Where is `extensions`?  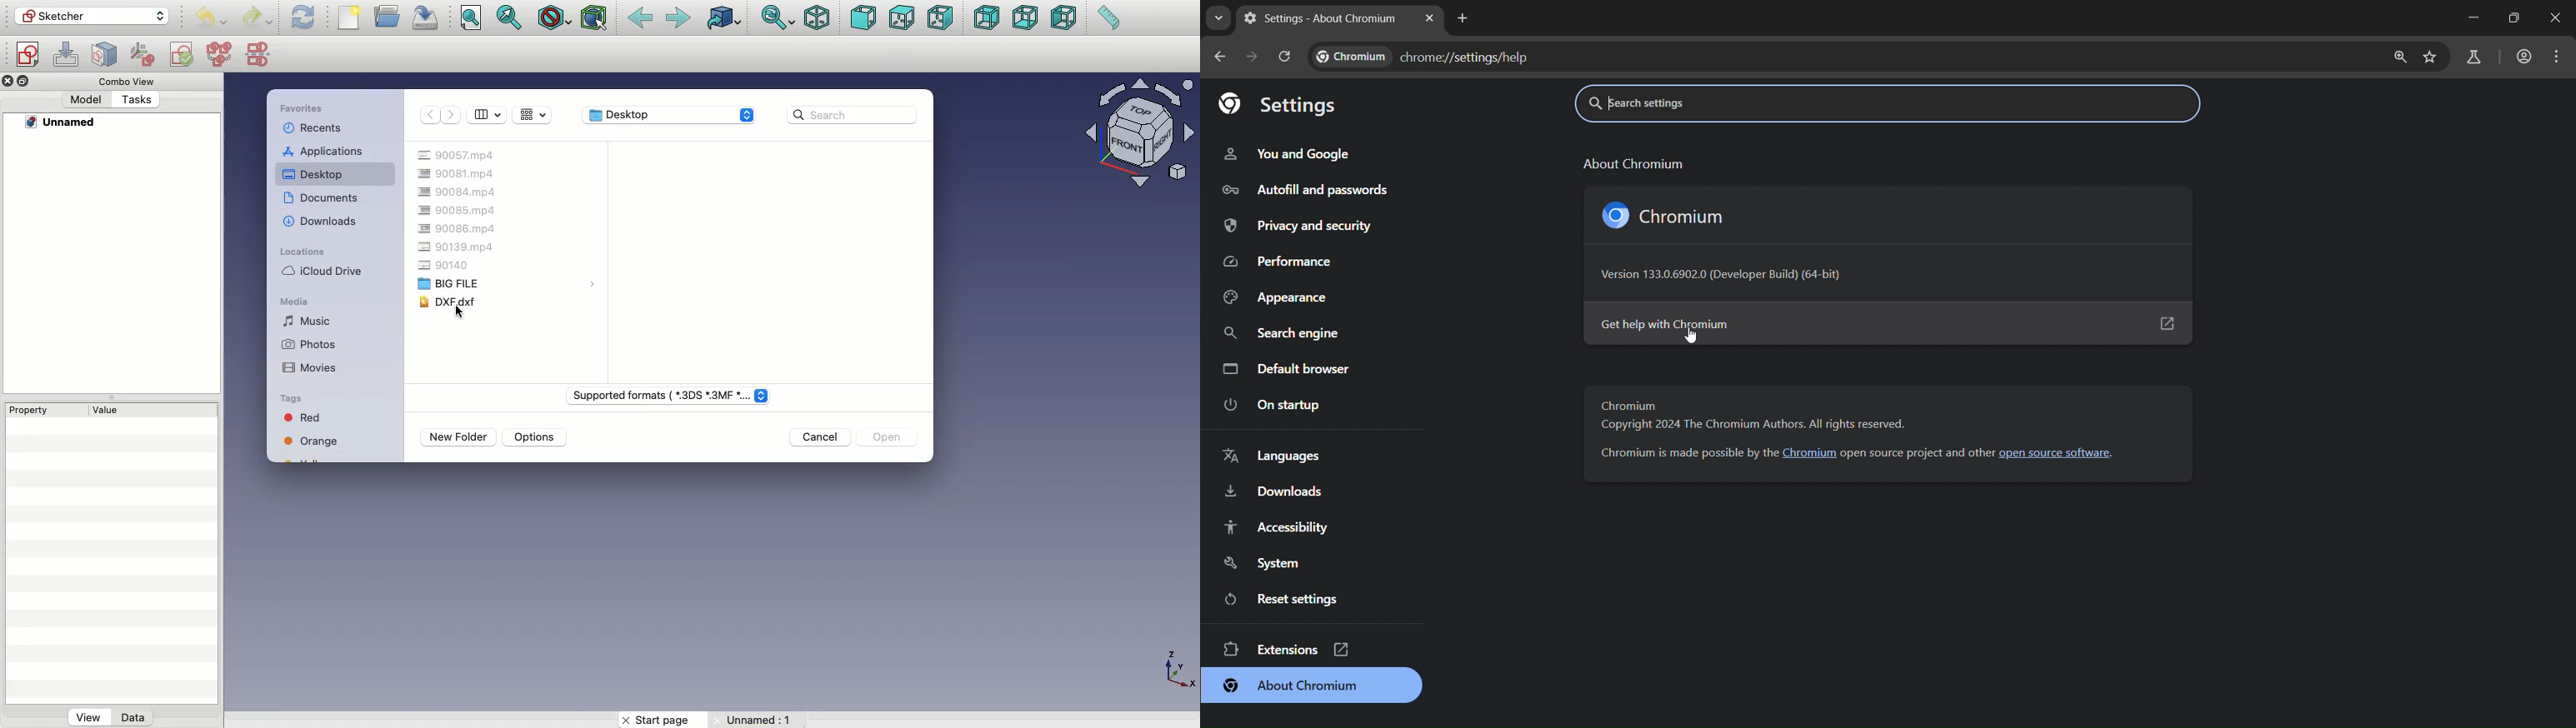
extensions is located at coordinates (1290, 648).